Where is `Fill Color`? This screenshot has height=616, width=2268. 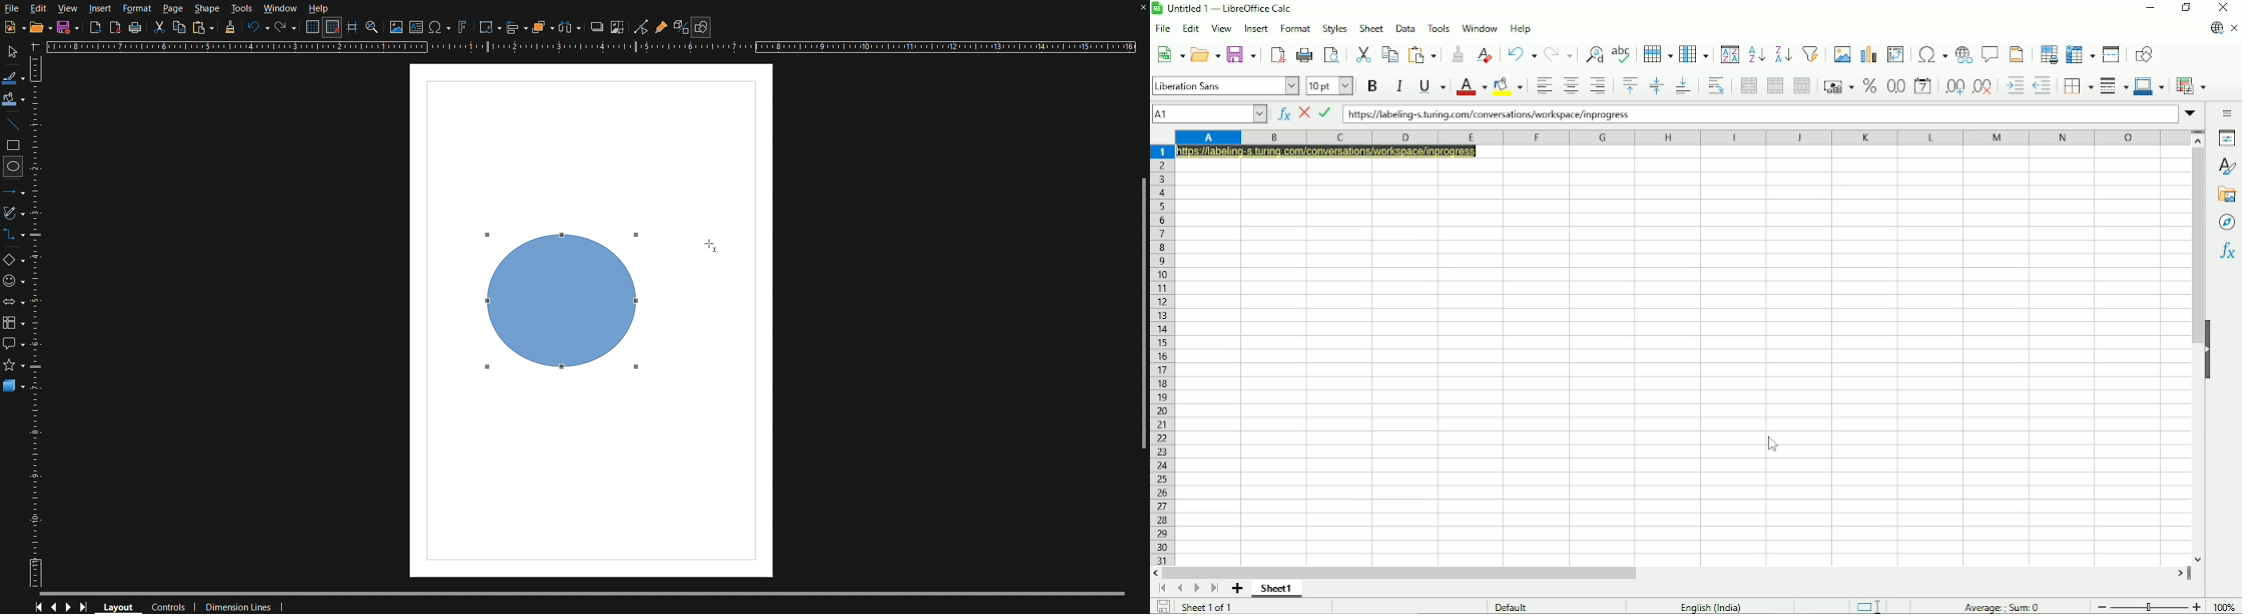
Fill Color is located at coordinates (14, 100).